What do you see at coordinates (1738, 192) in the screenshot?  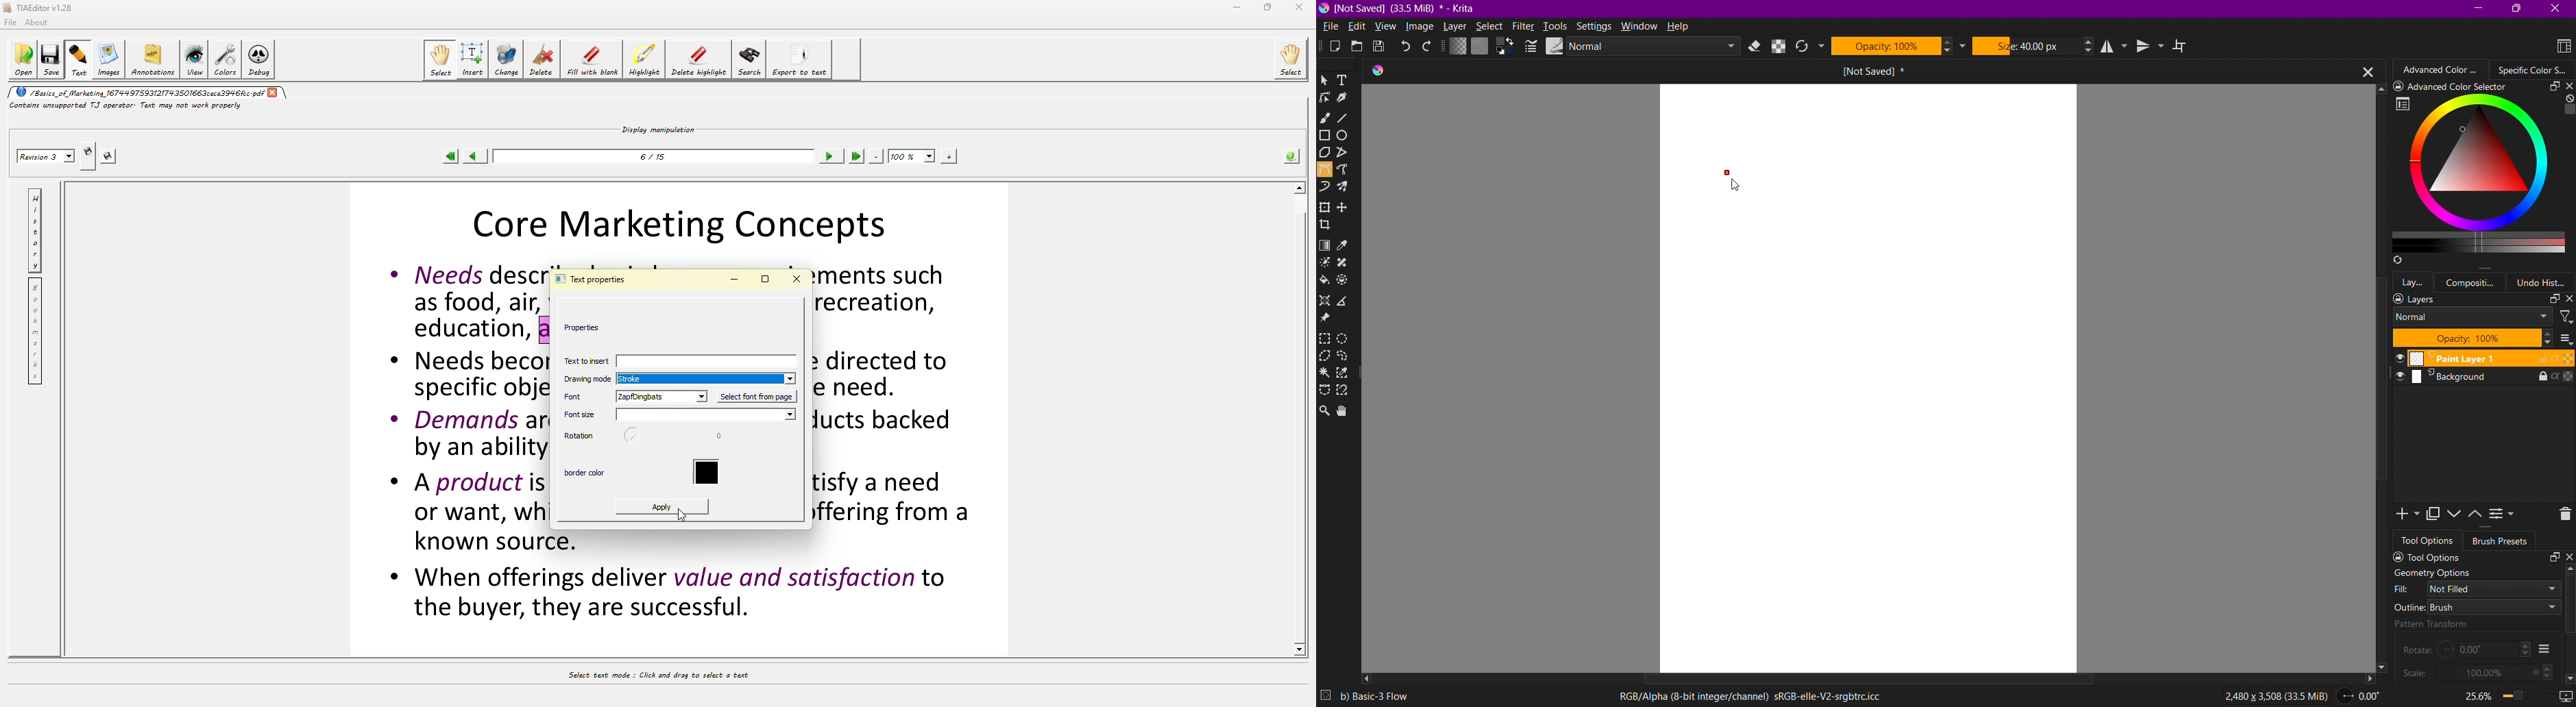 I see `Cursor` at bounding box center [1738, 192].